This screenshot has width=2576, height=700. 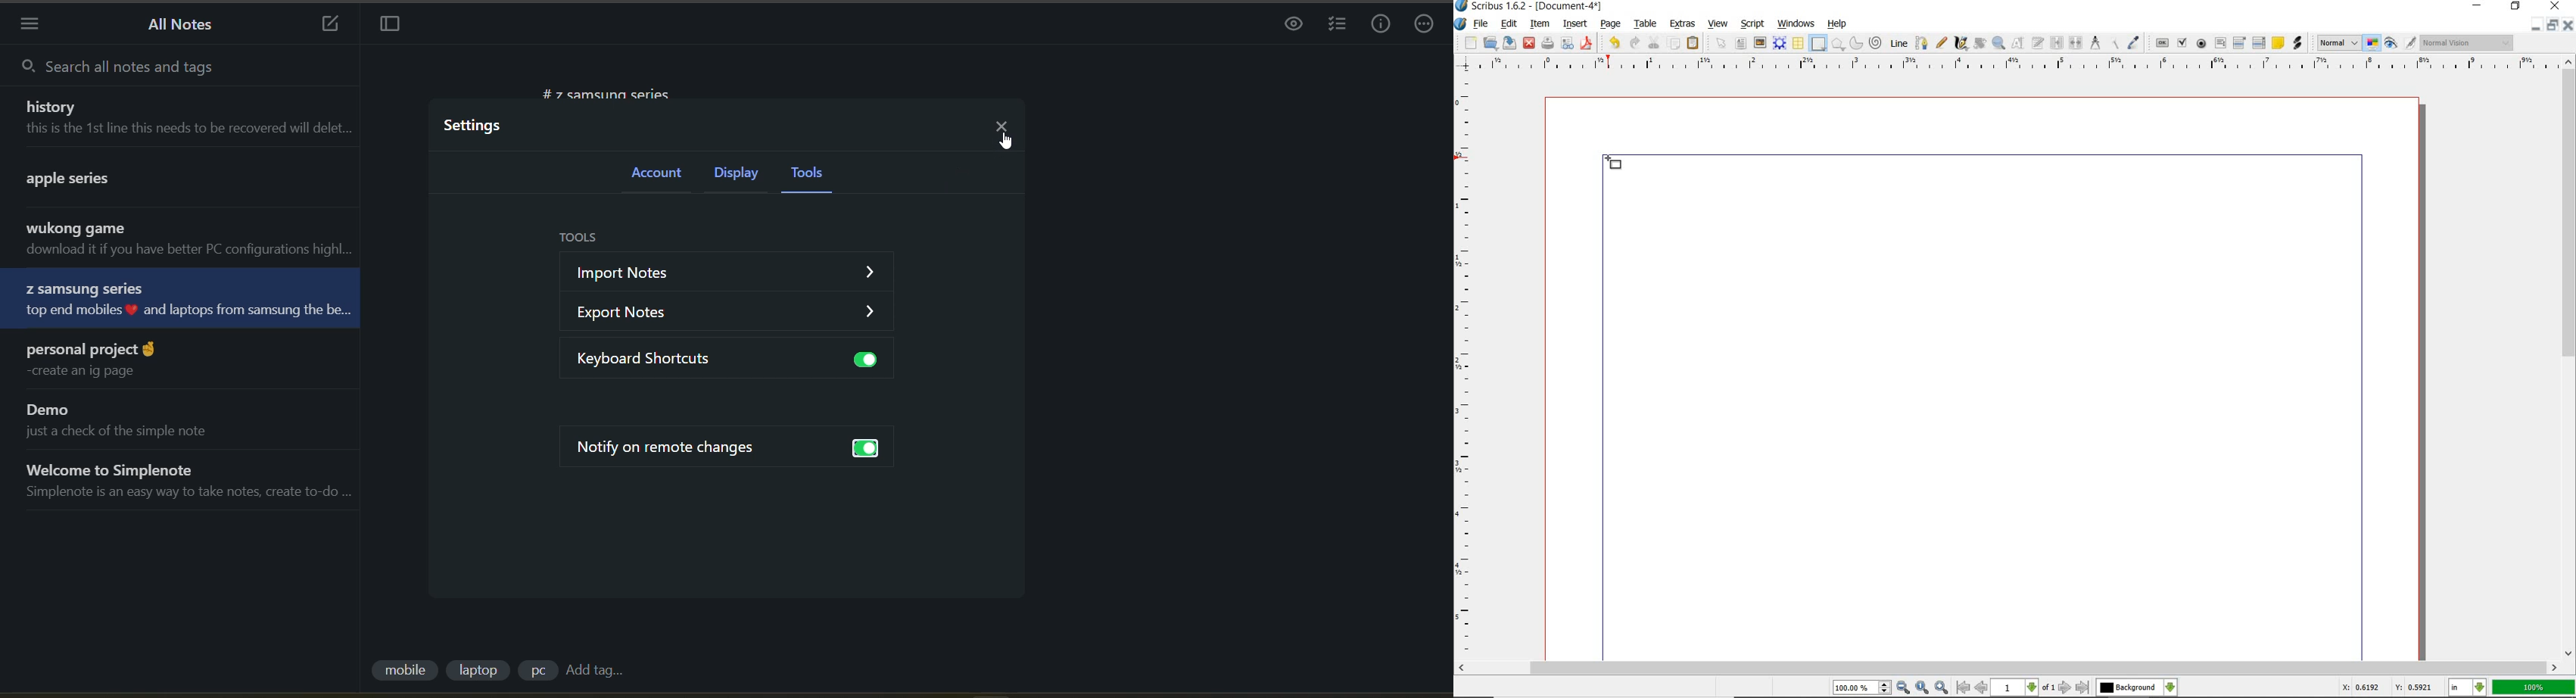 I want to click on Normal, so click(x=2339, y=43).